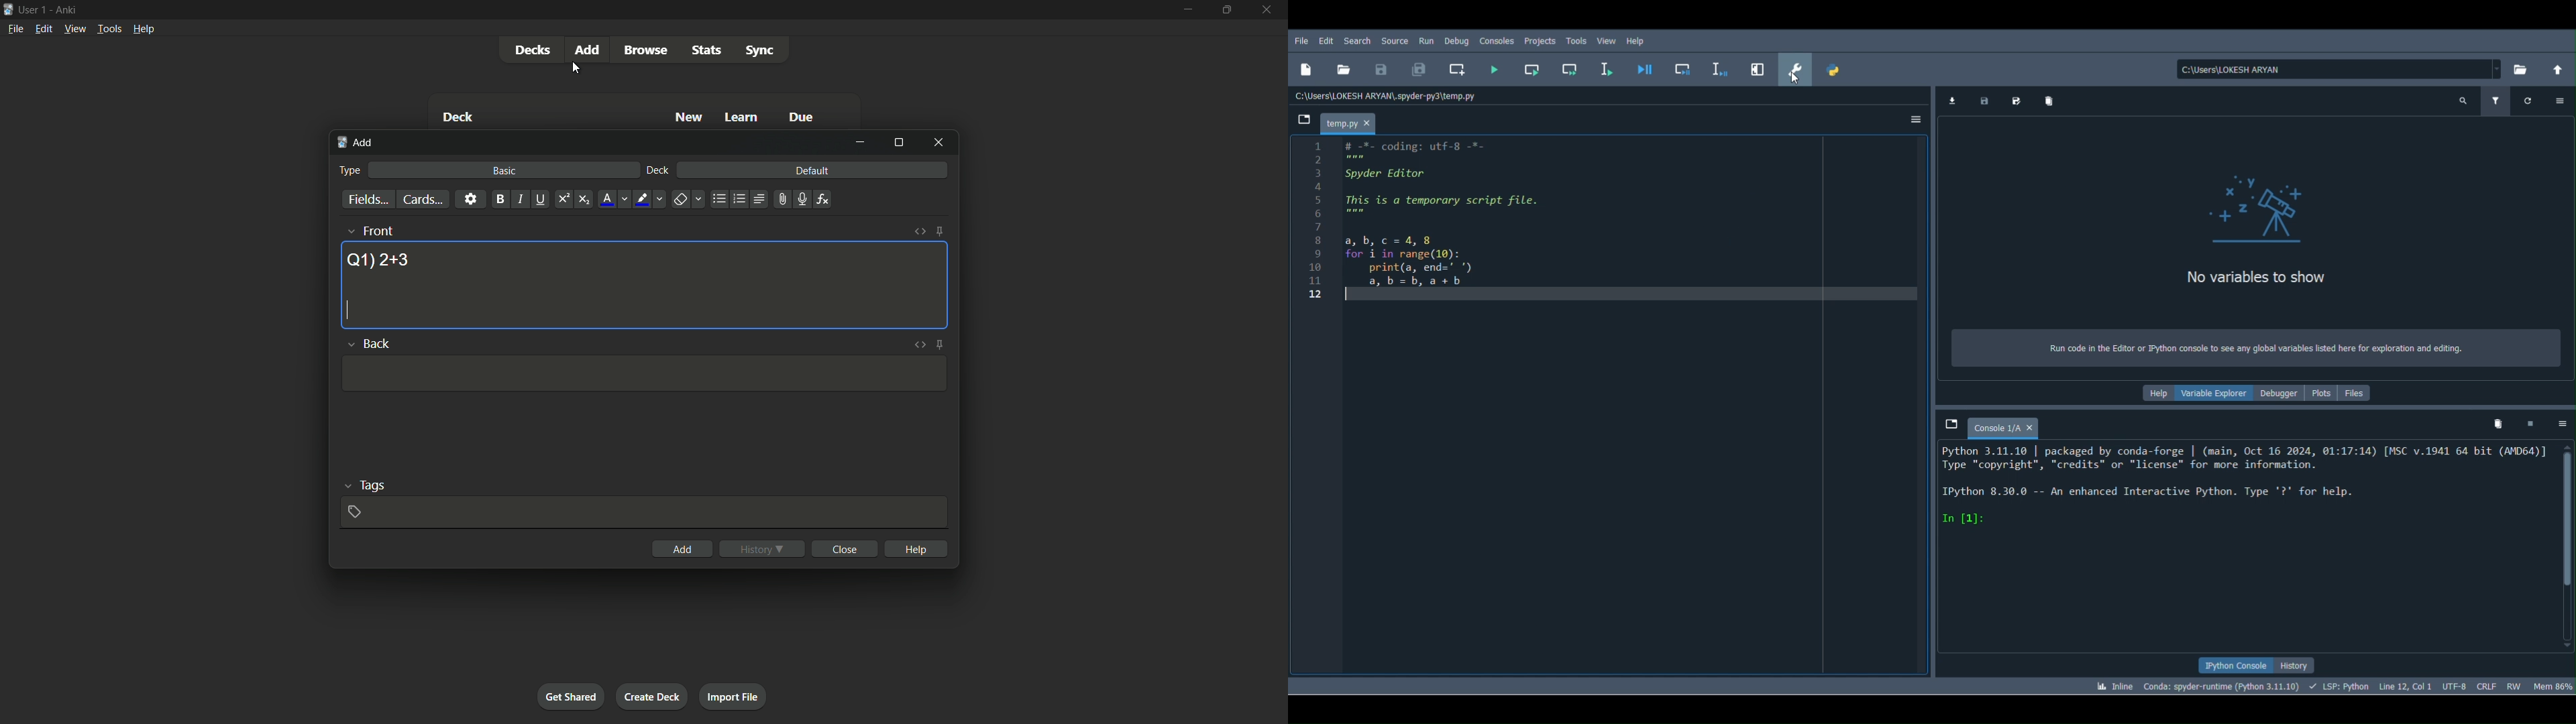 This screenshot has height=728, width=2576. I want to click on app name, so click(66, 8).